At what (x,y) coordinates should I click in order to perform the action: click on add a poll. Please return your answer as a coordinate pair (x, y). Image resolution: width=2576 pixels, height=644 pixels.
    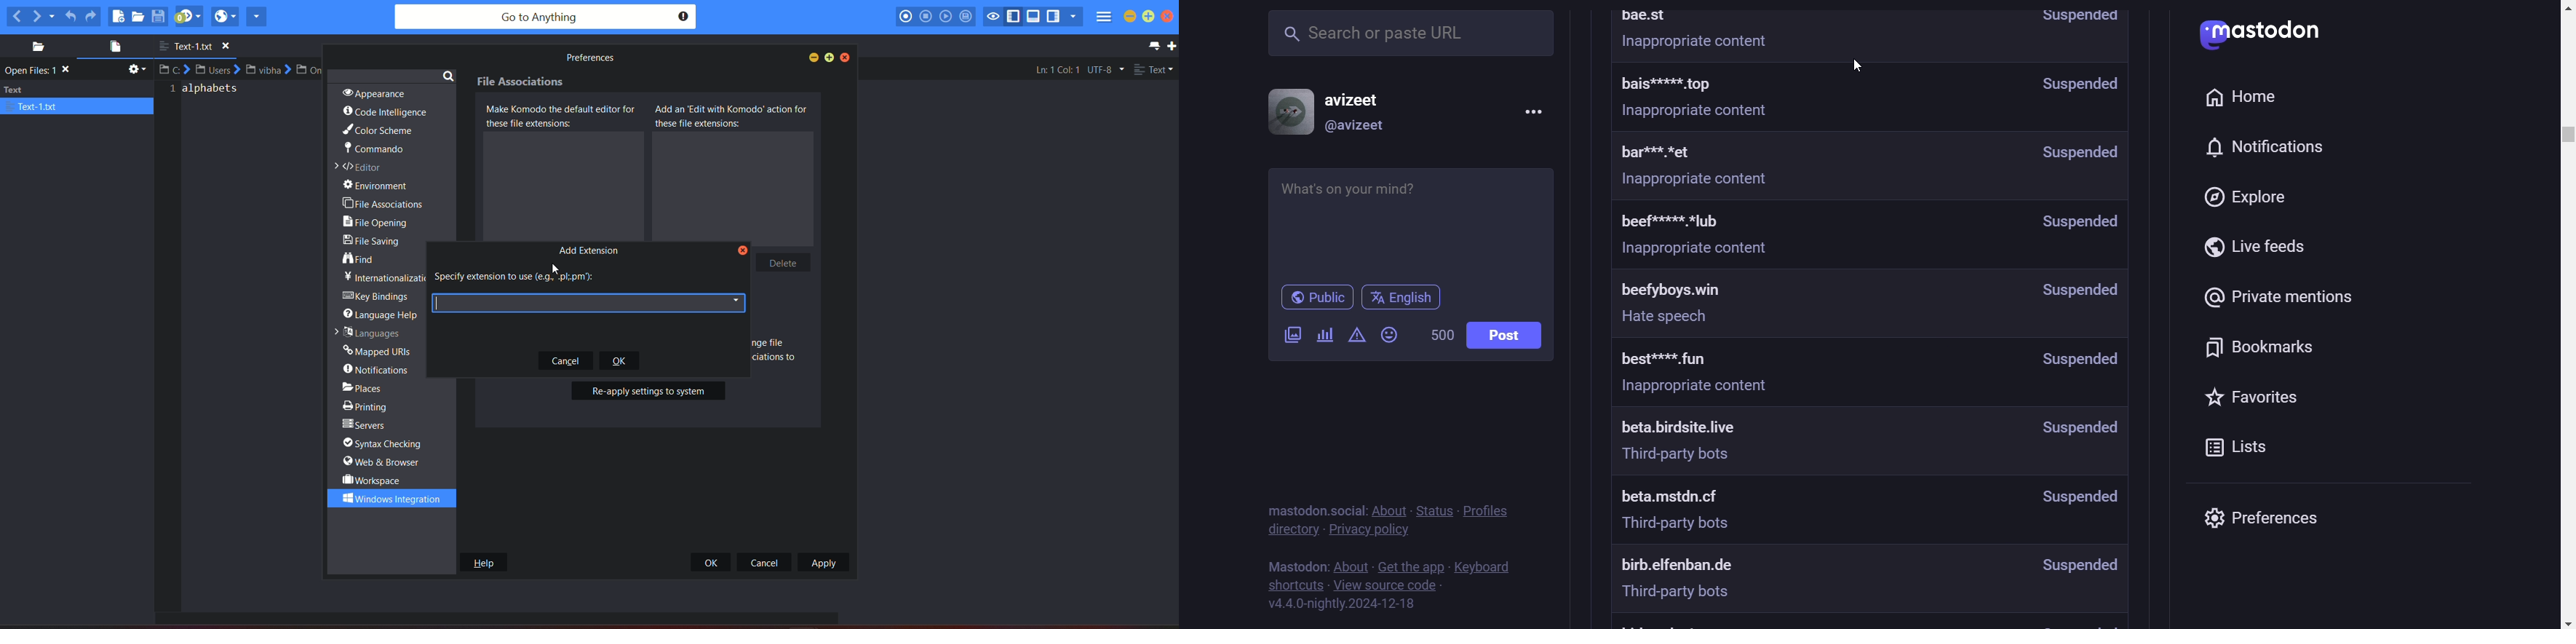
    Looking at the image, I should click on (1322, 336).